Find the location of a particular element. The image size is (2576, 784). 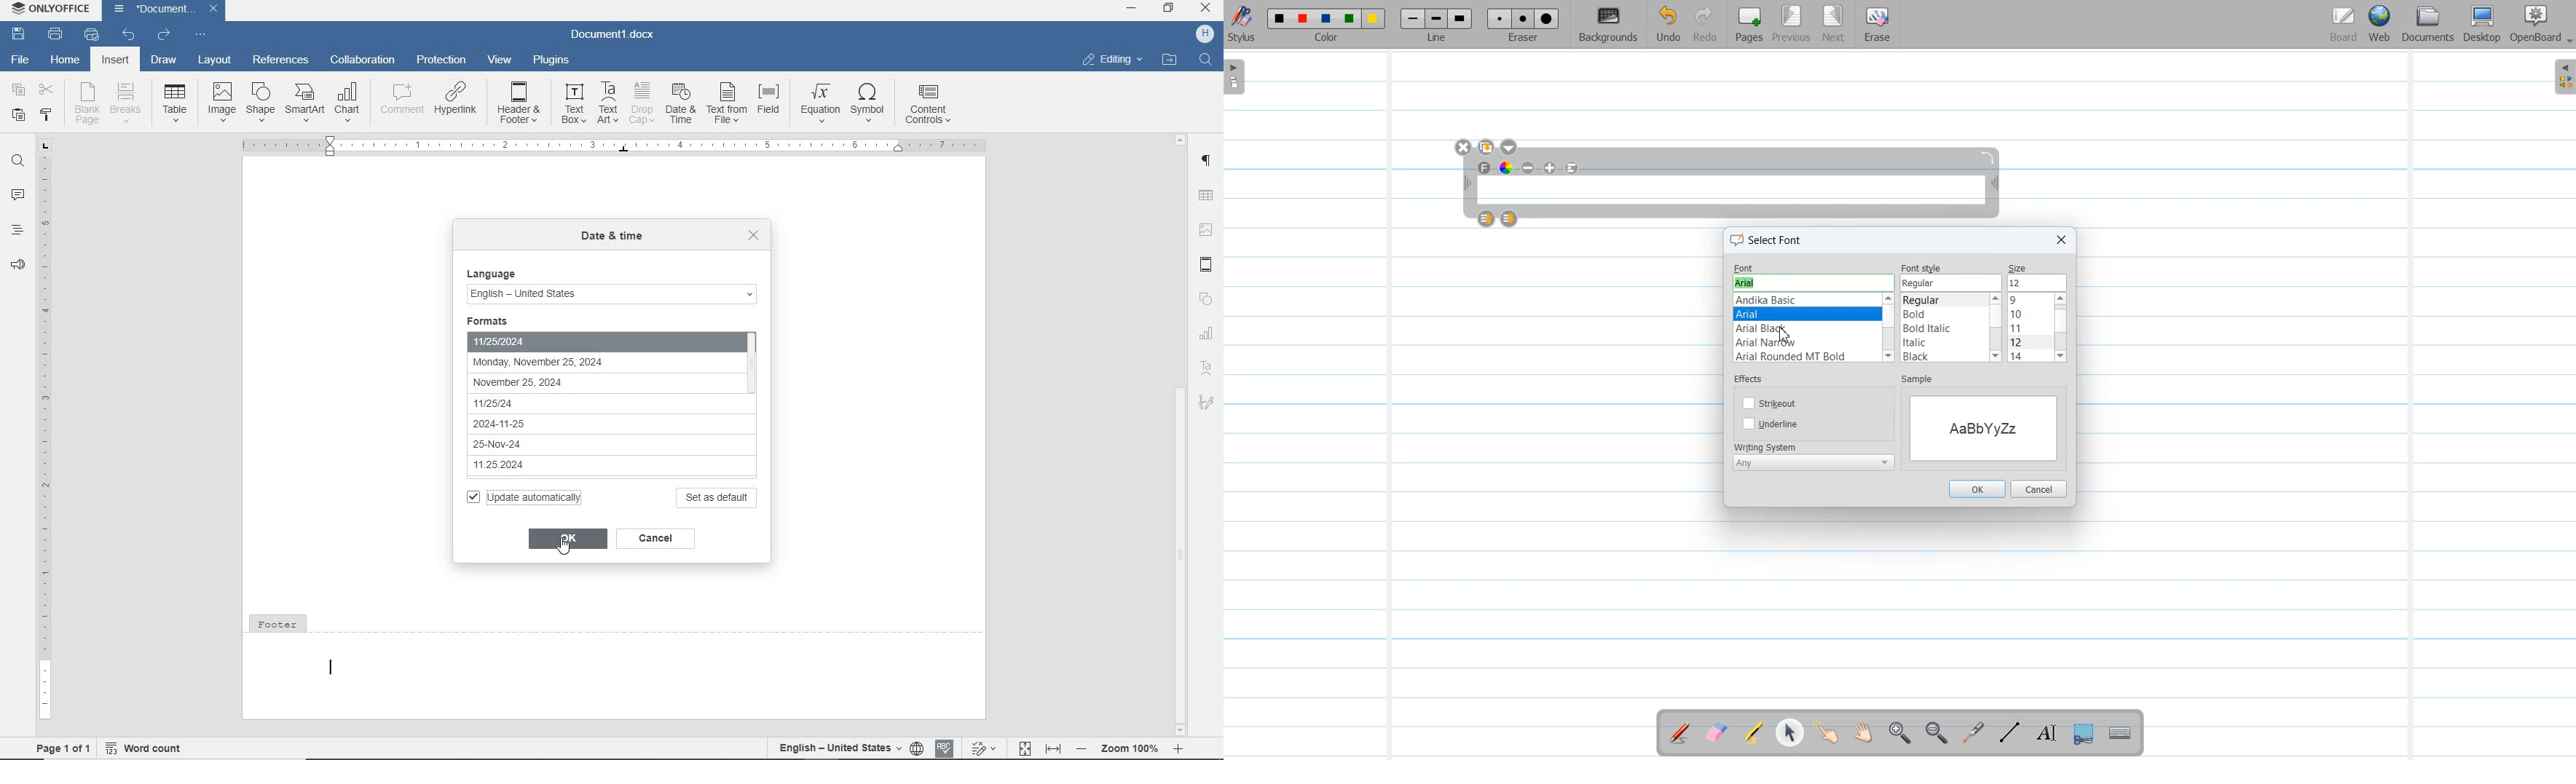

field is located at coordinates (771, 103).